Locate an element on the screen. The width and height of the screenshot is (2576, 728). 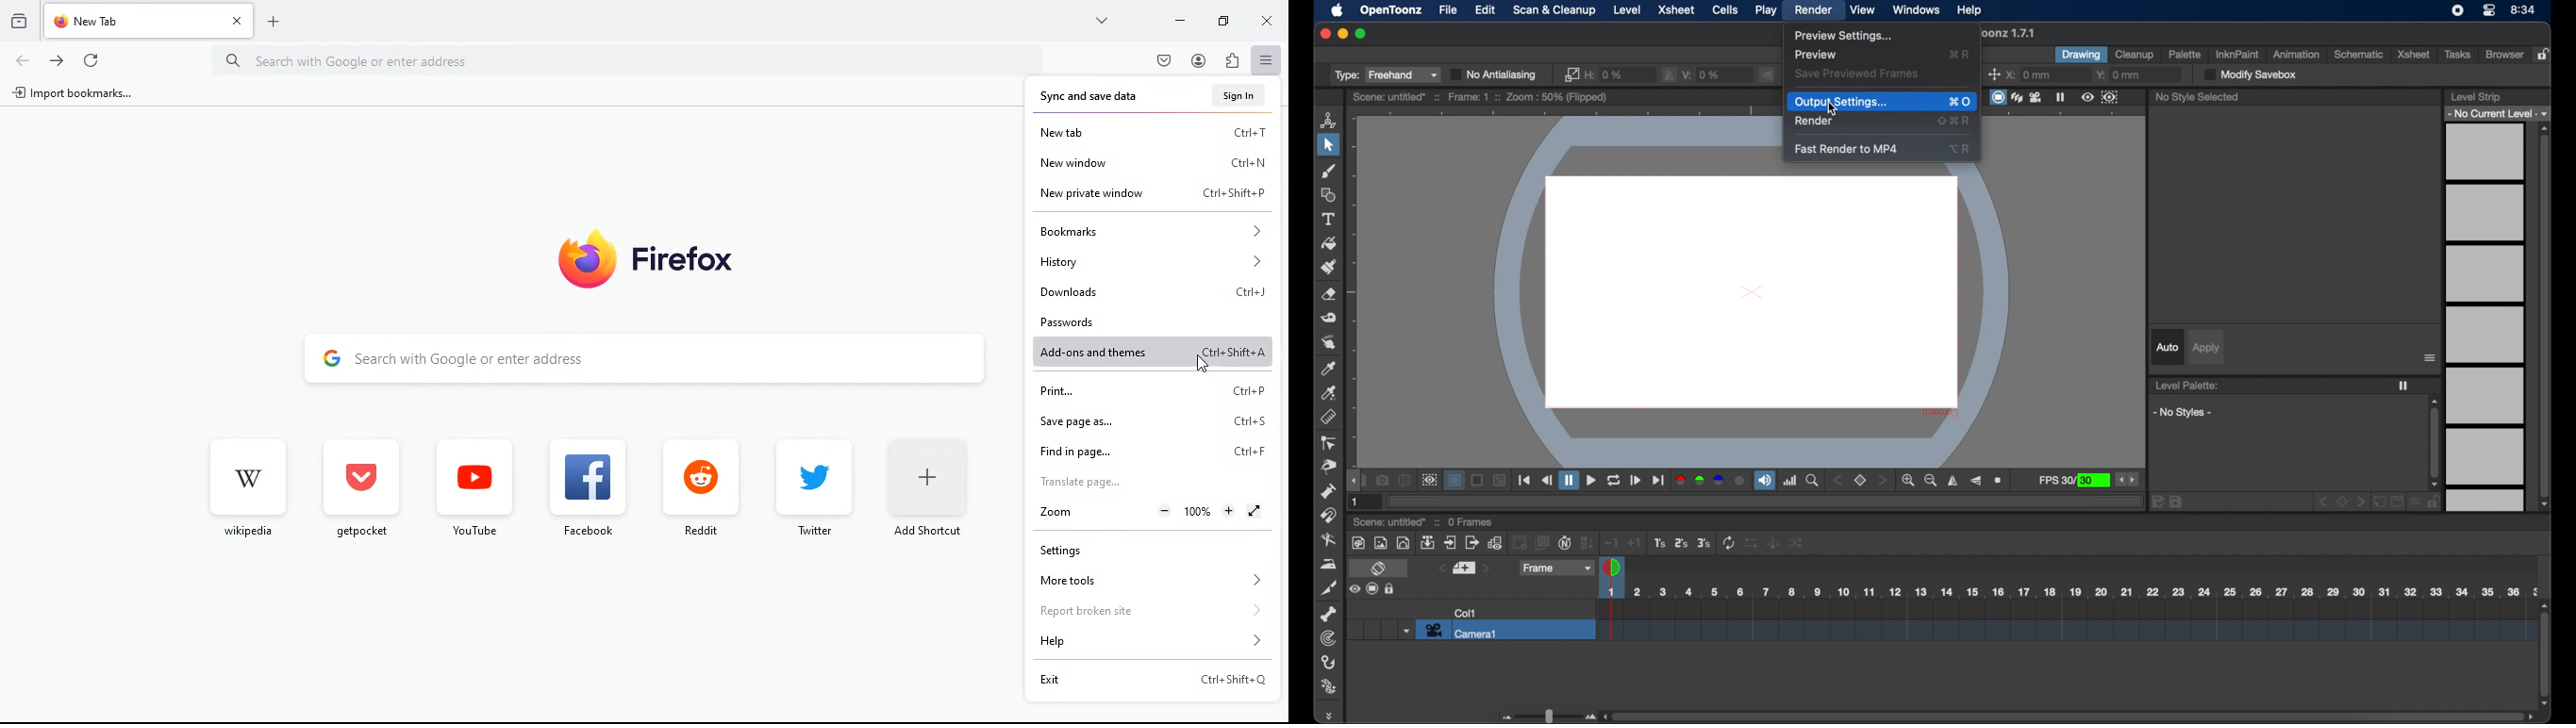
drawing is located at coordinates (2081, 55).